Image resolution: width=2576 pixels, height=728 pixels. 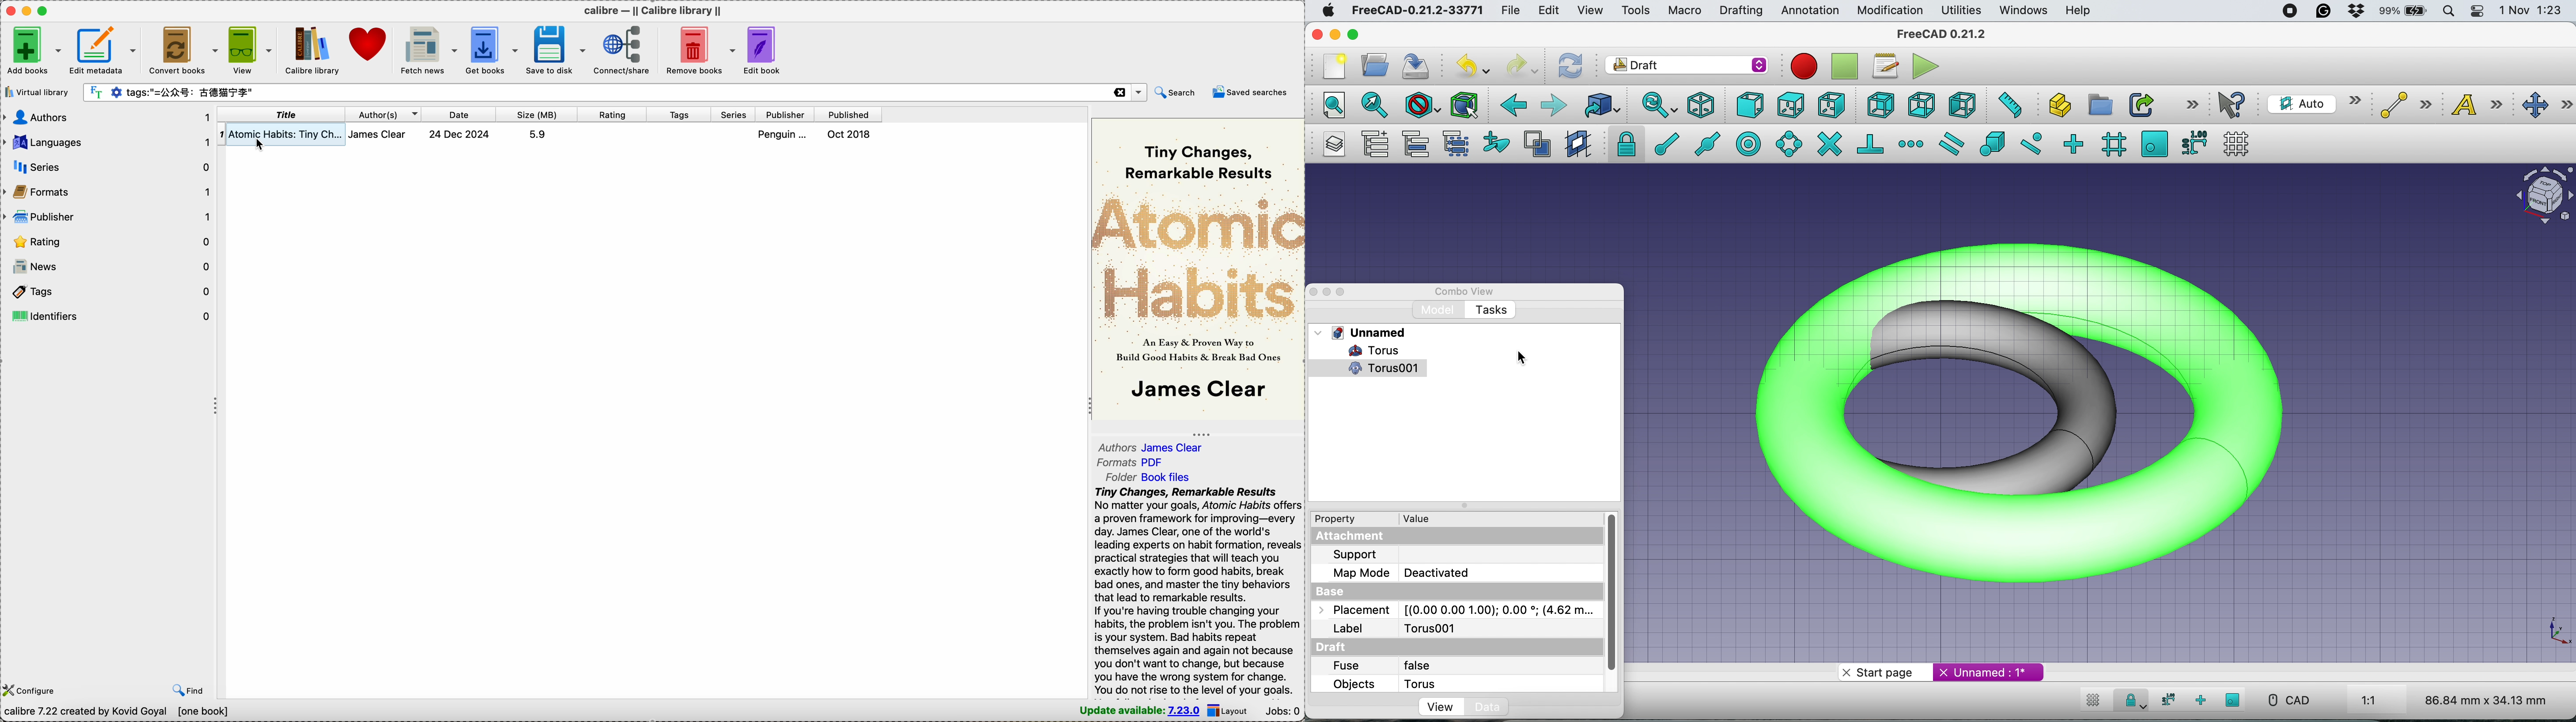 I want to click on toggle grid, so click(x=2093, y=703).